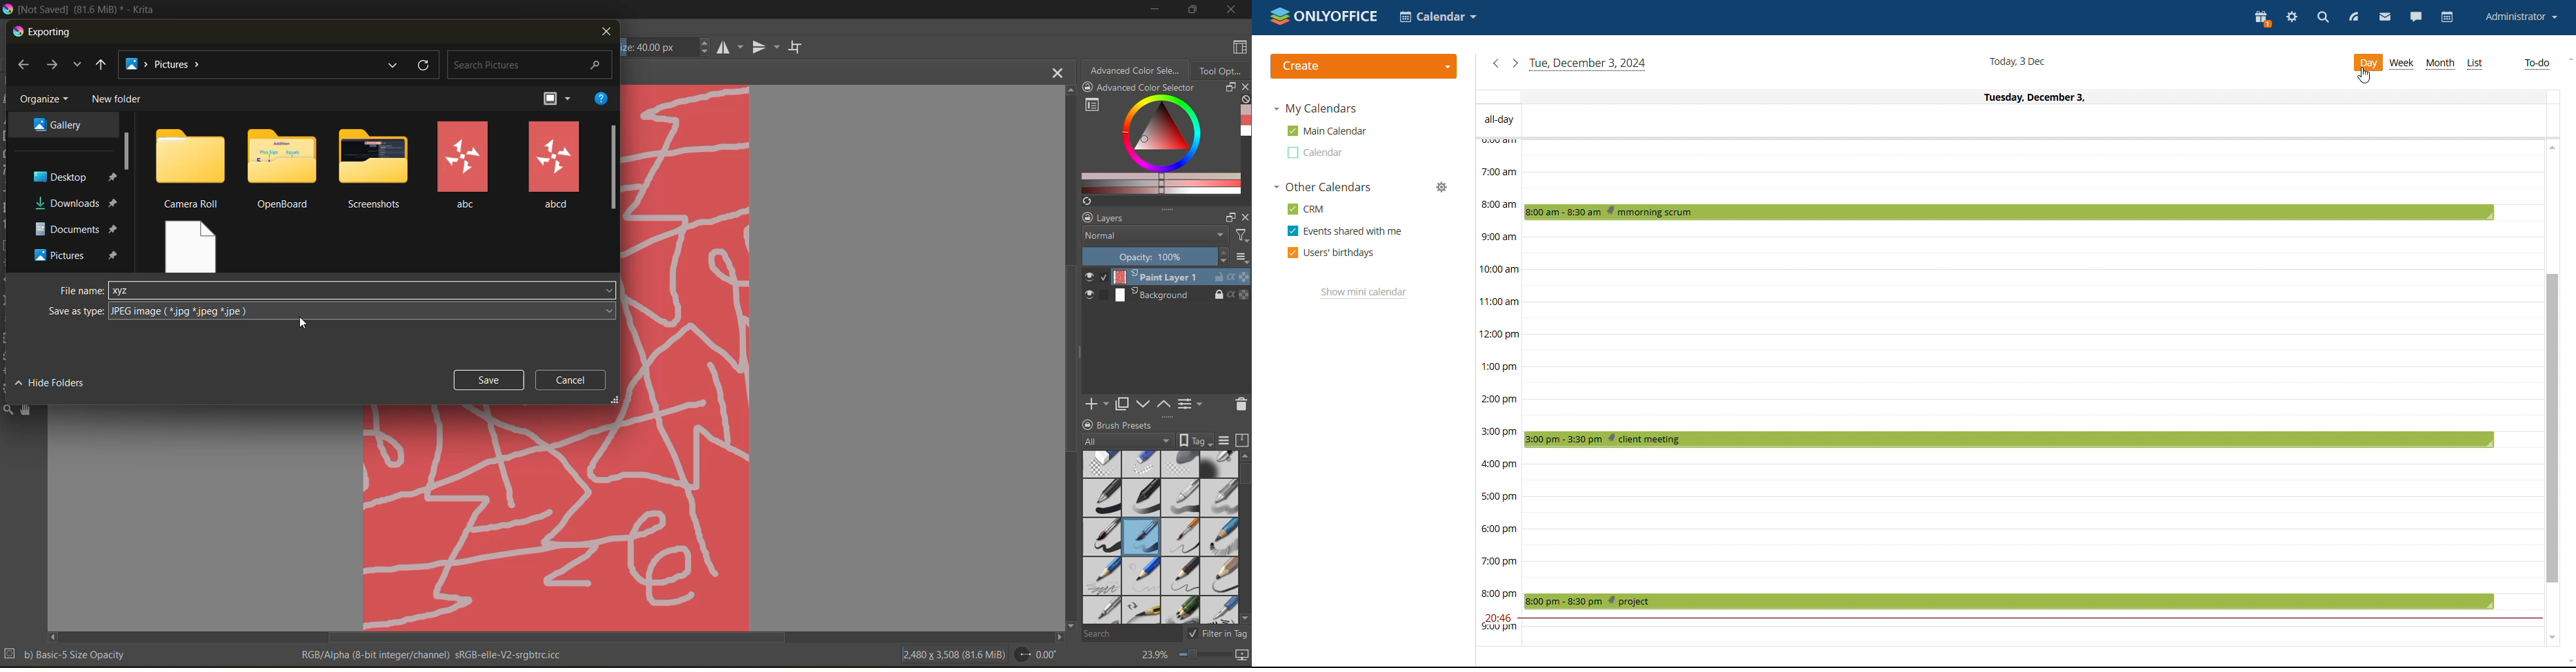  What do you see at coordinates (1244, 88) in the screenshot?
I see `close` at bounding box center [1244, 88].